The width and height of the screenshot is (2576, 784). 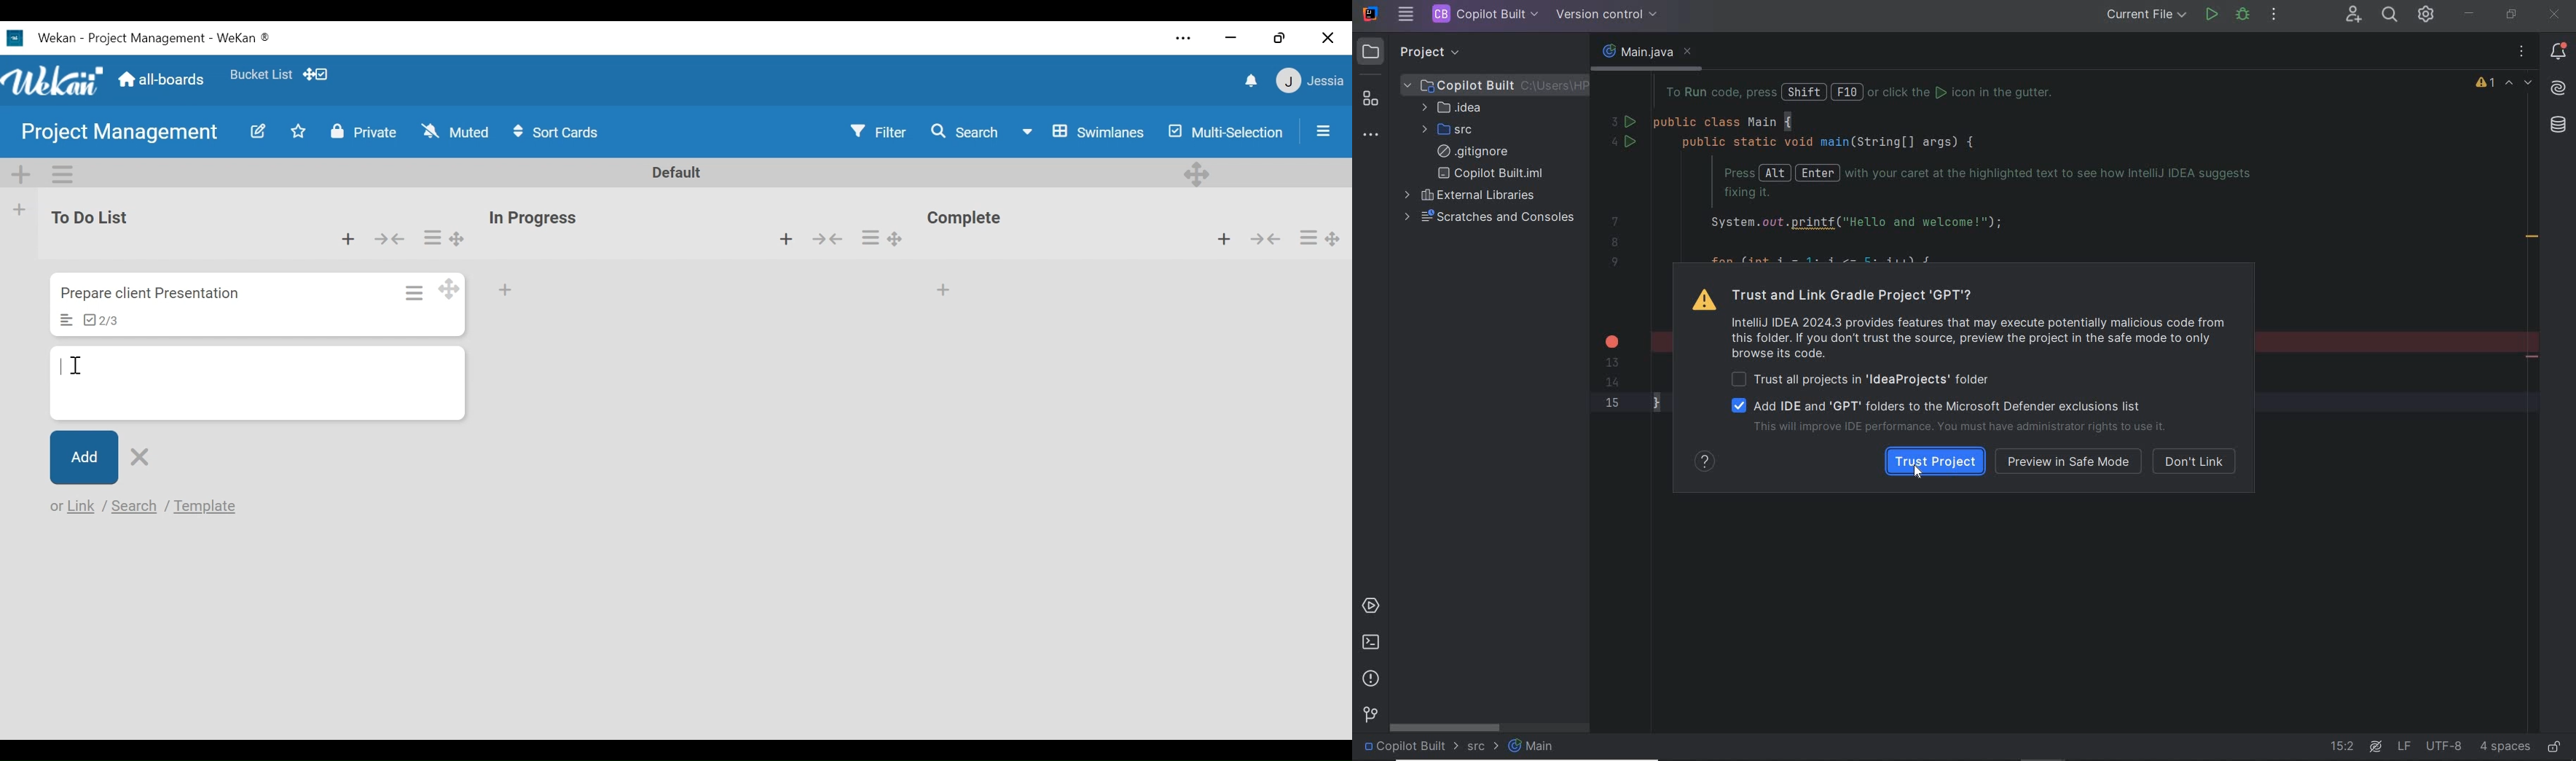 What do you see at coordinates (880, 132) in the screenshot?
I see `Filter` at bounding box center [880, 132].